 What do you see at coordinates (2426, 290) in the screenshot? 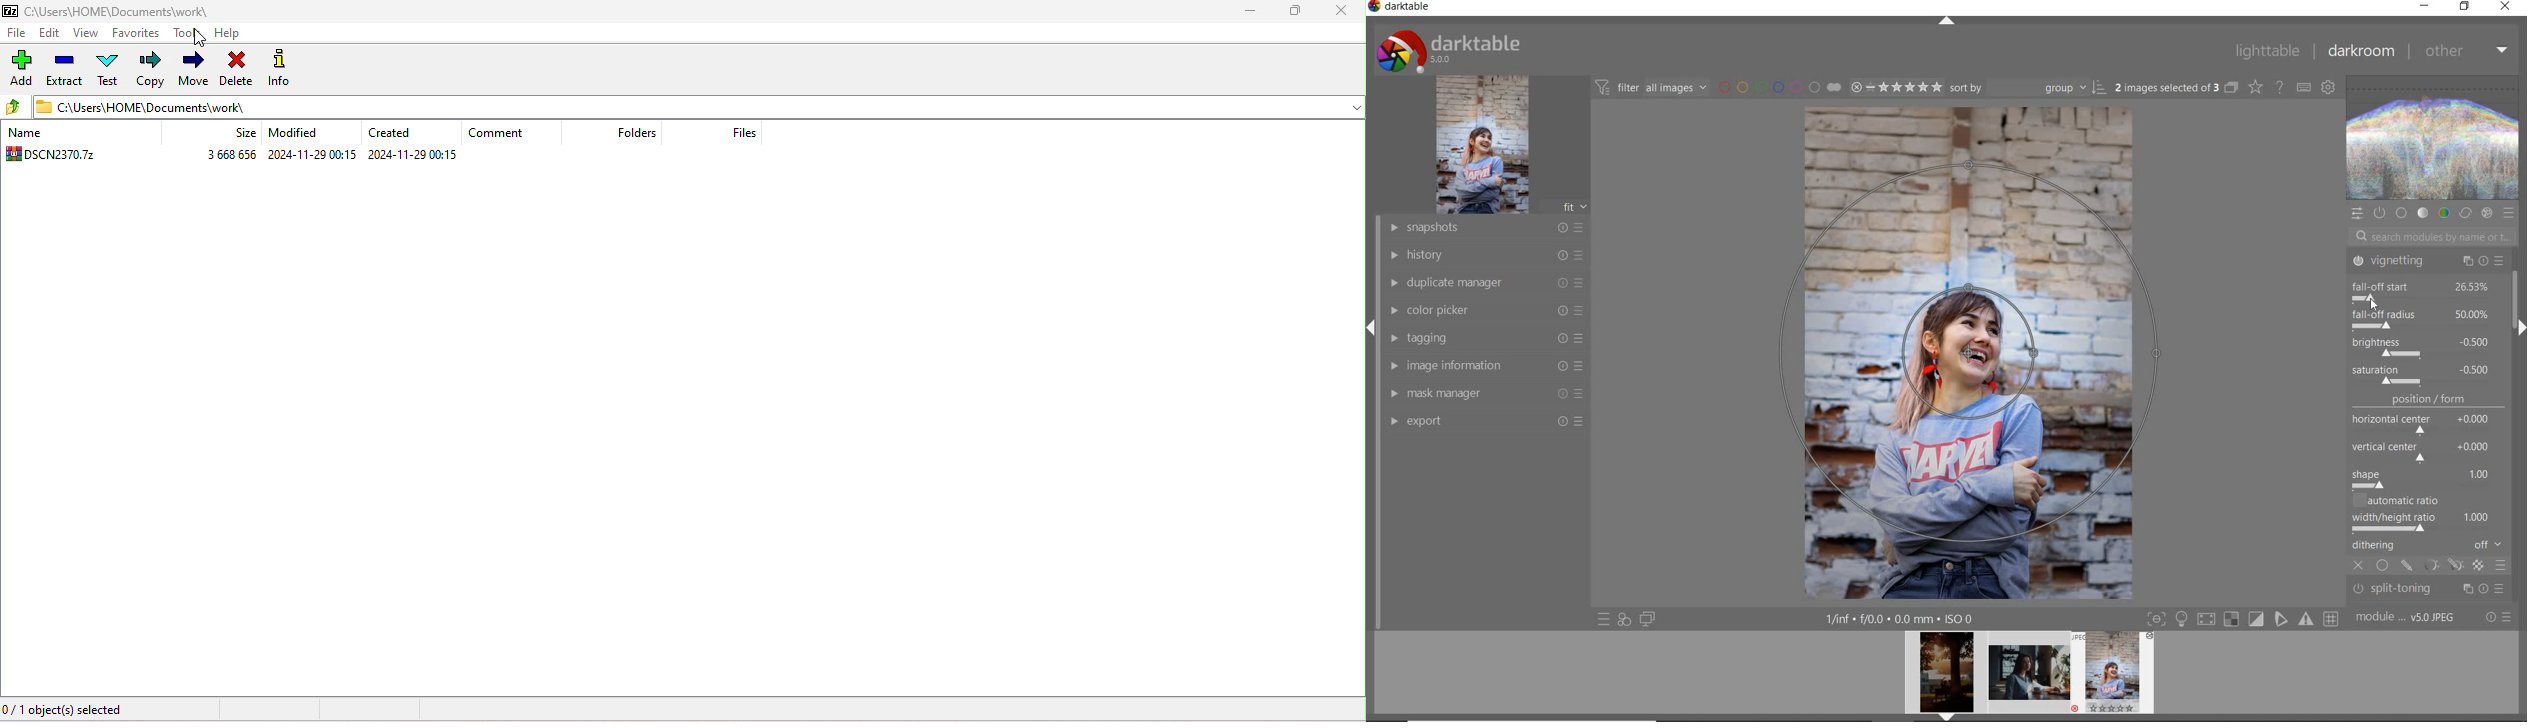
I see `fall-off start` at bounding box center [2426, 290].